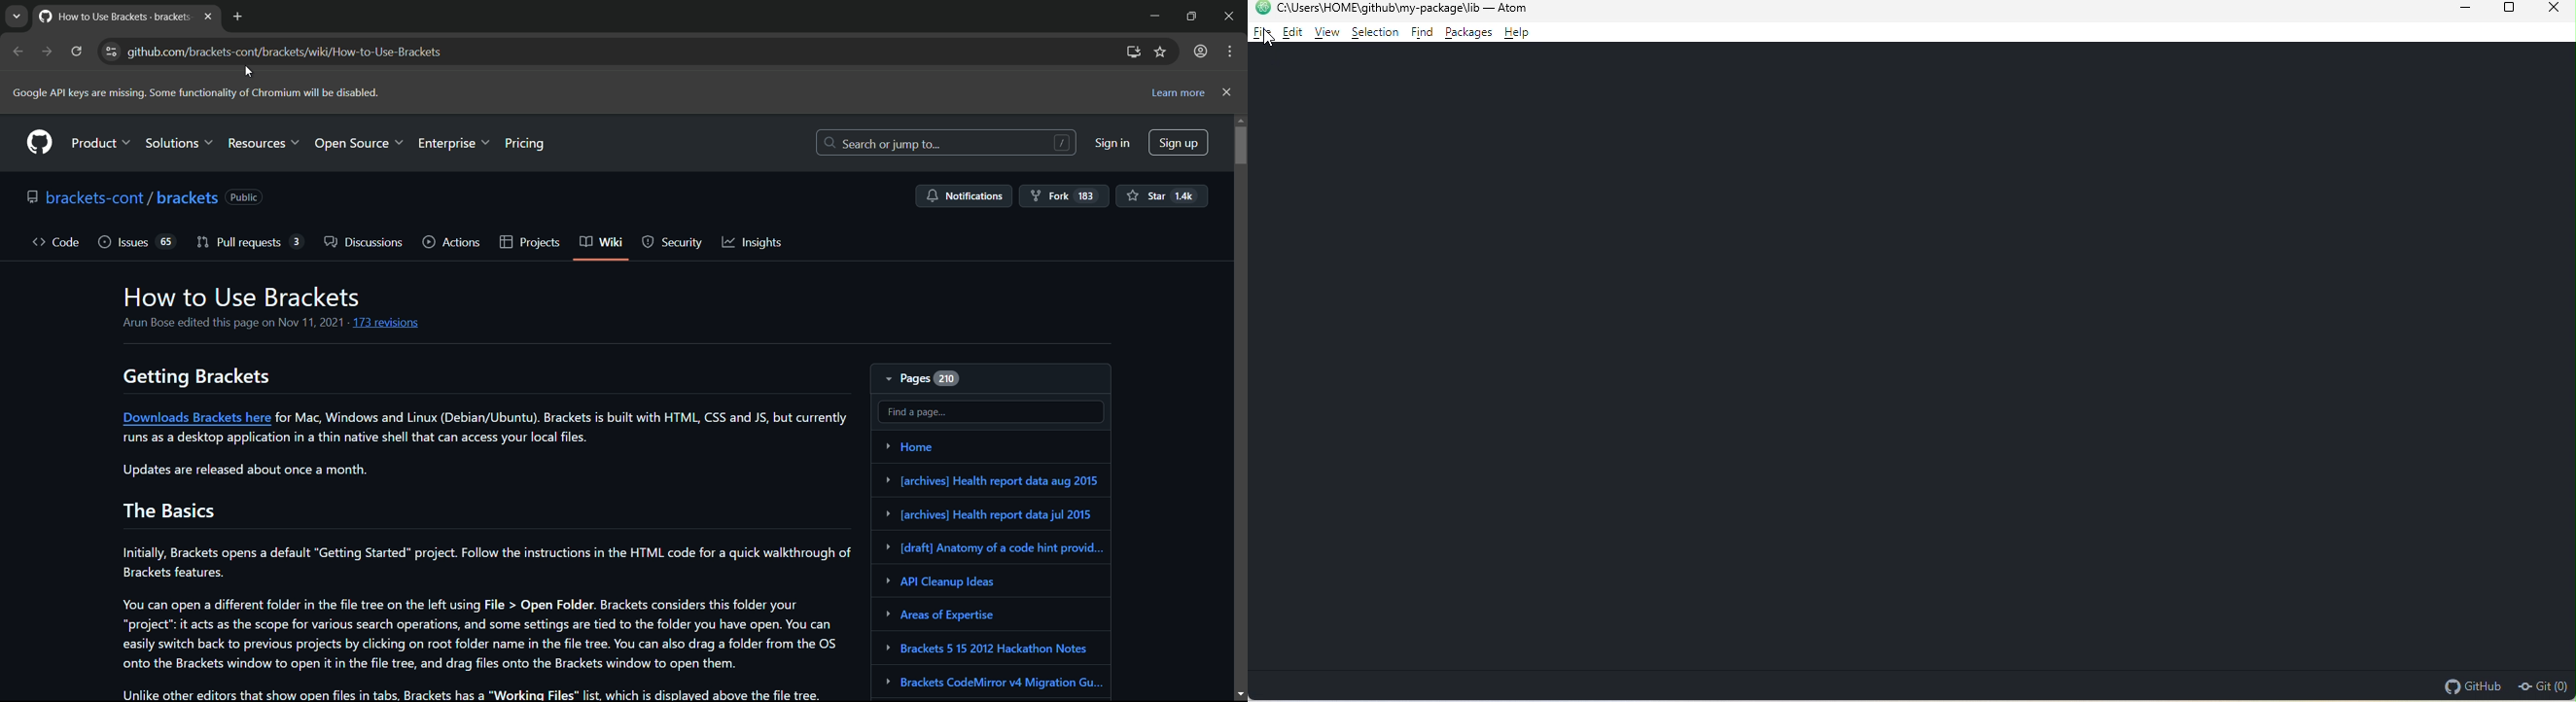  I want to click on minimize, so click(2452, 10).